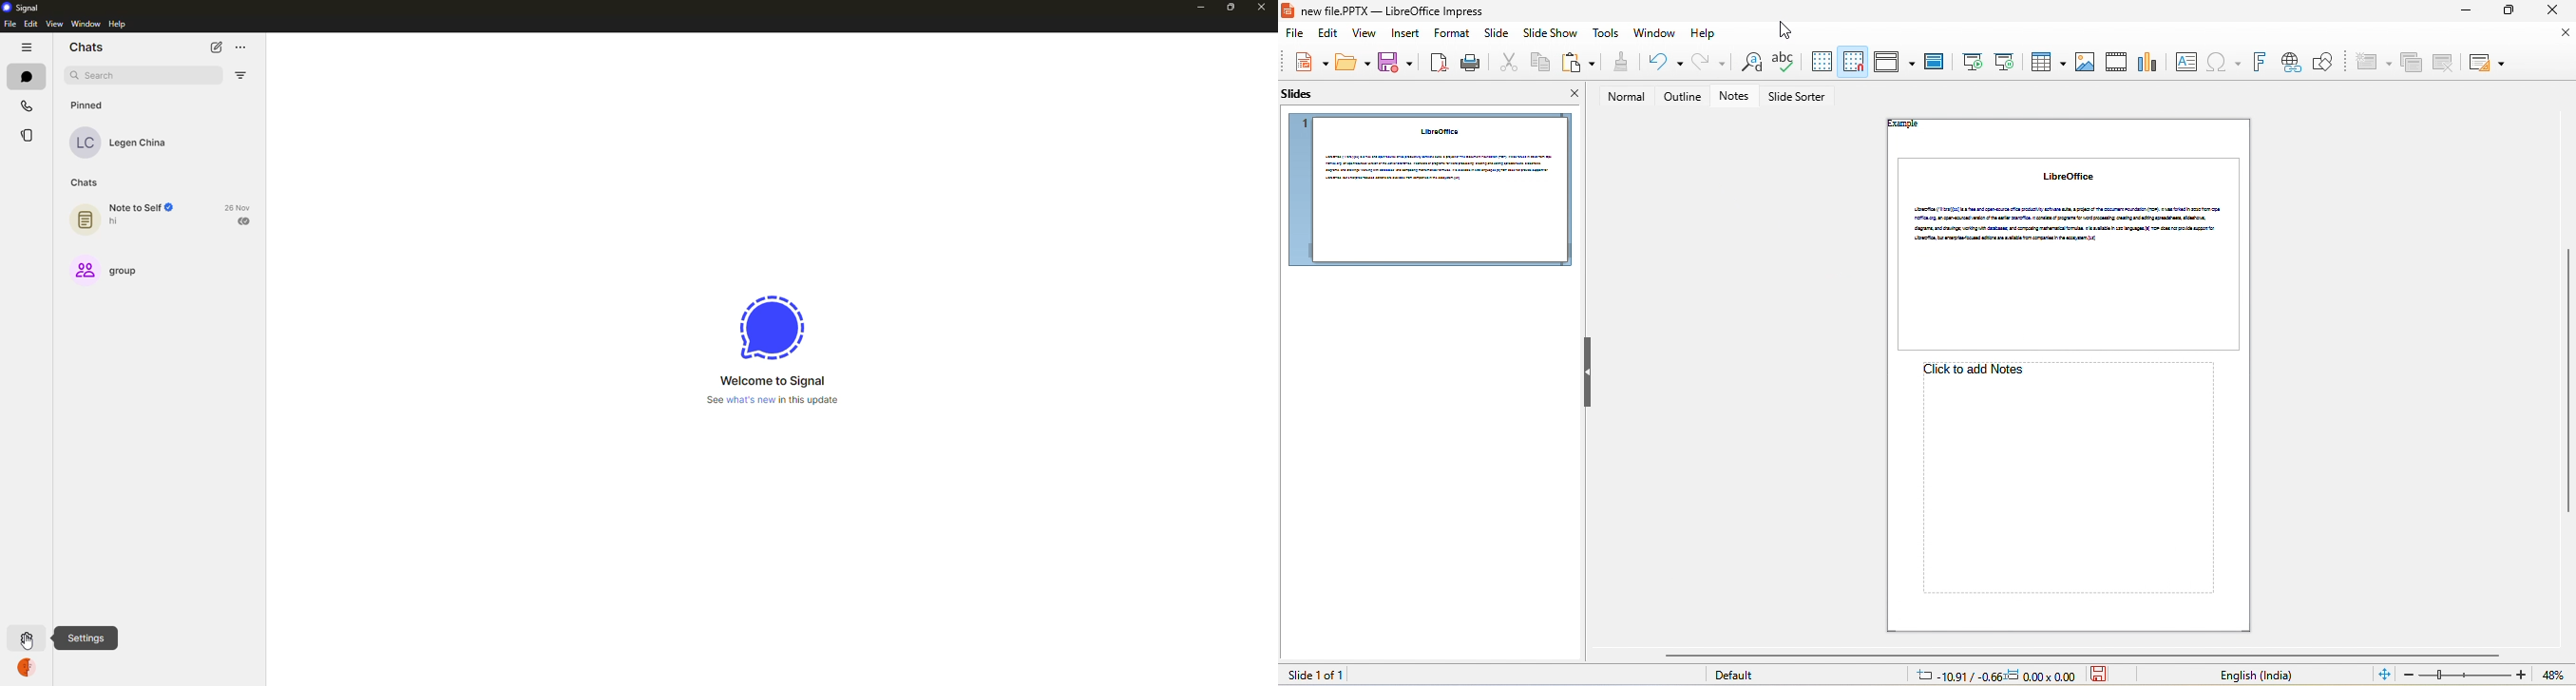 The height and width of the screenshot is (700, 2576). I want to click on cursor location: -17.58/-0.44, so click(1956, 676).